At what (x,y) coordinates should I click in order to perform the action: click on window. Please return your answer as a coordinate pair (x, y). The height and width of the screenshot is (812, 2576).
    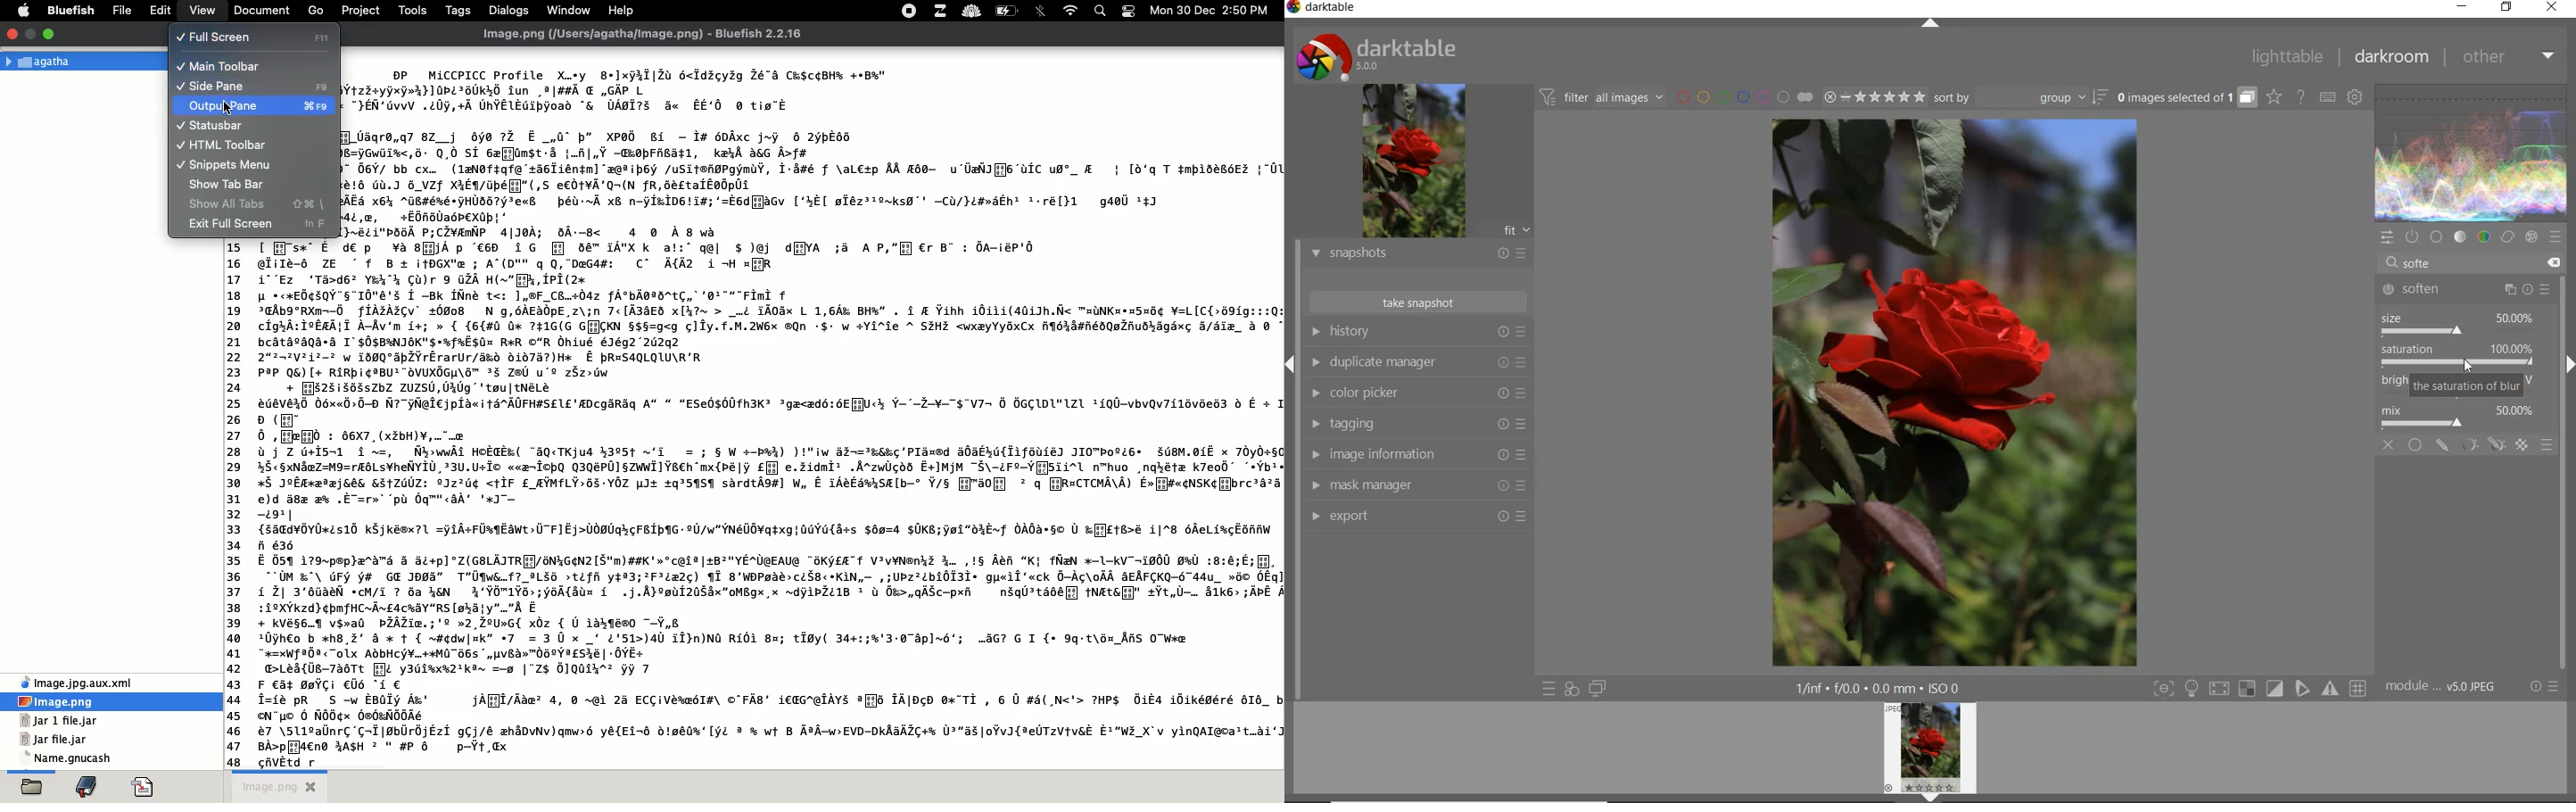
    Looking at the image, I should click on (570, 9).